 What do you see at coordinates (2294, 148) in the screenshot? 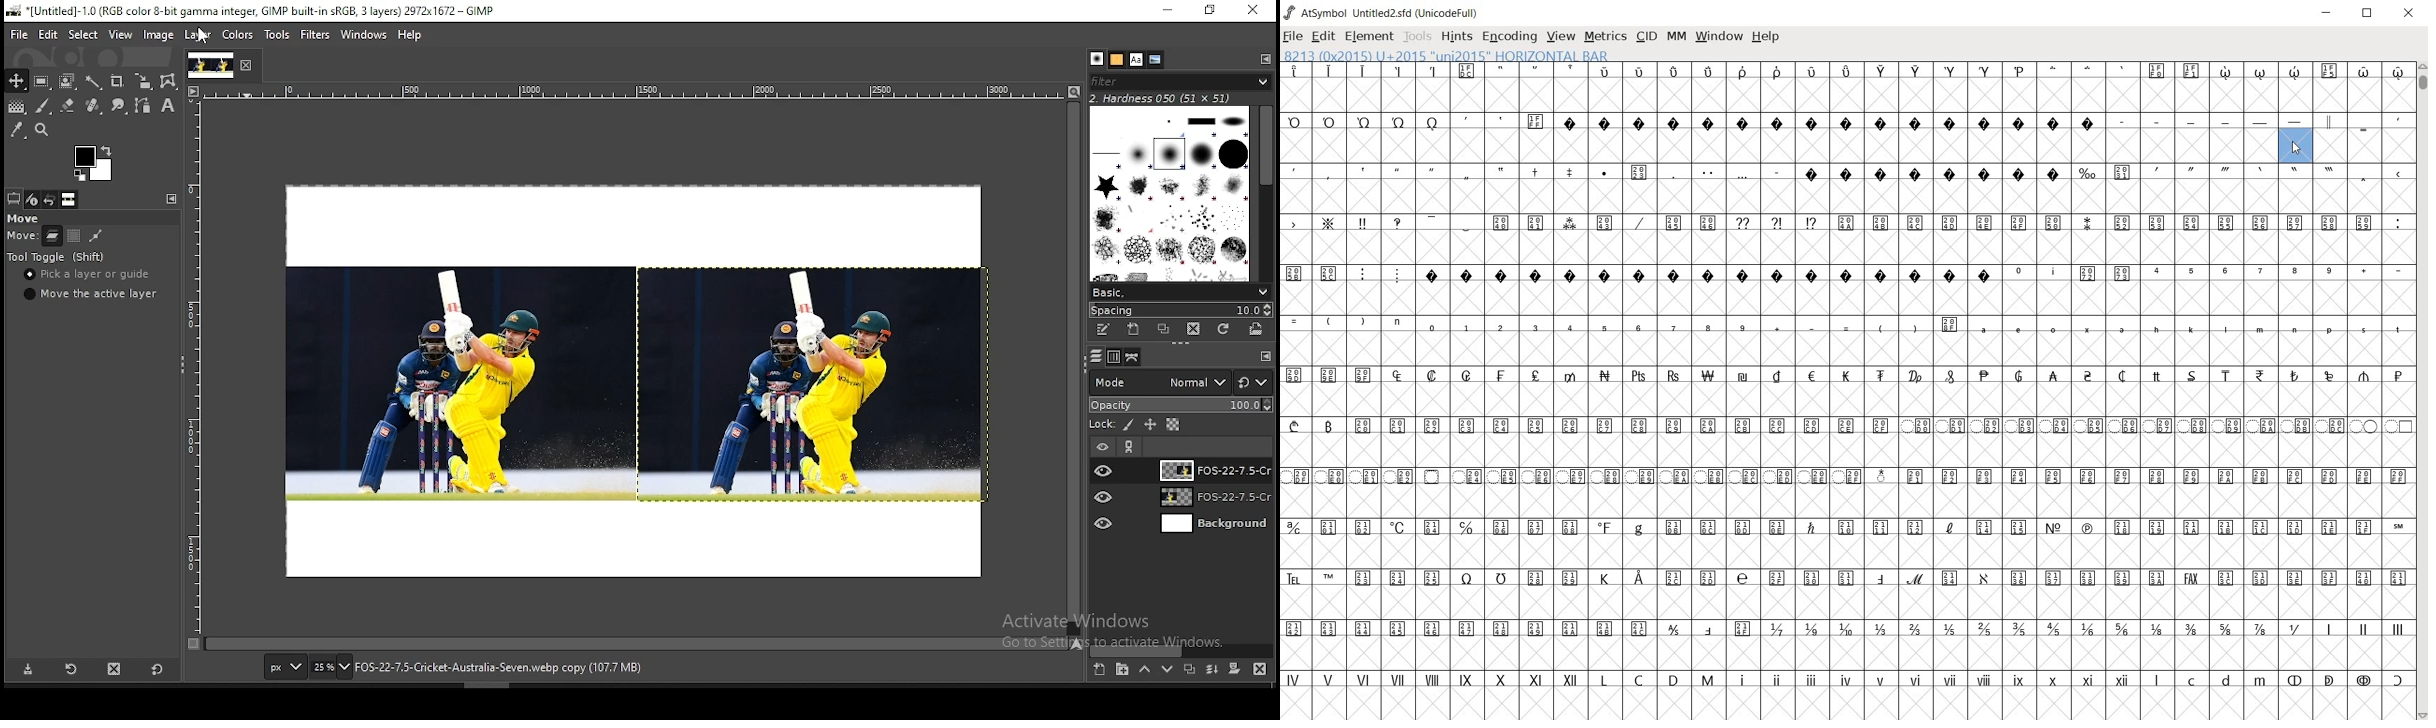
I see `cursor location` at bounding box center [2294, 148].